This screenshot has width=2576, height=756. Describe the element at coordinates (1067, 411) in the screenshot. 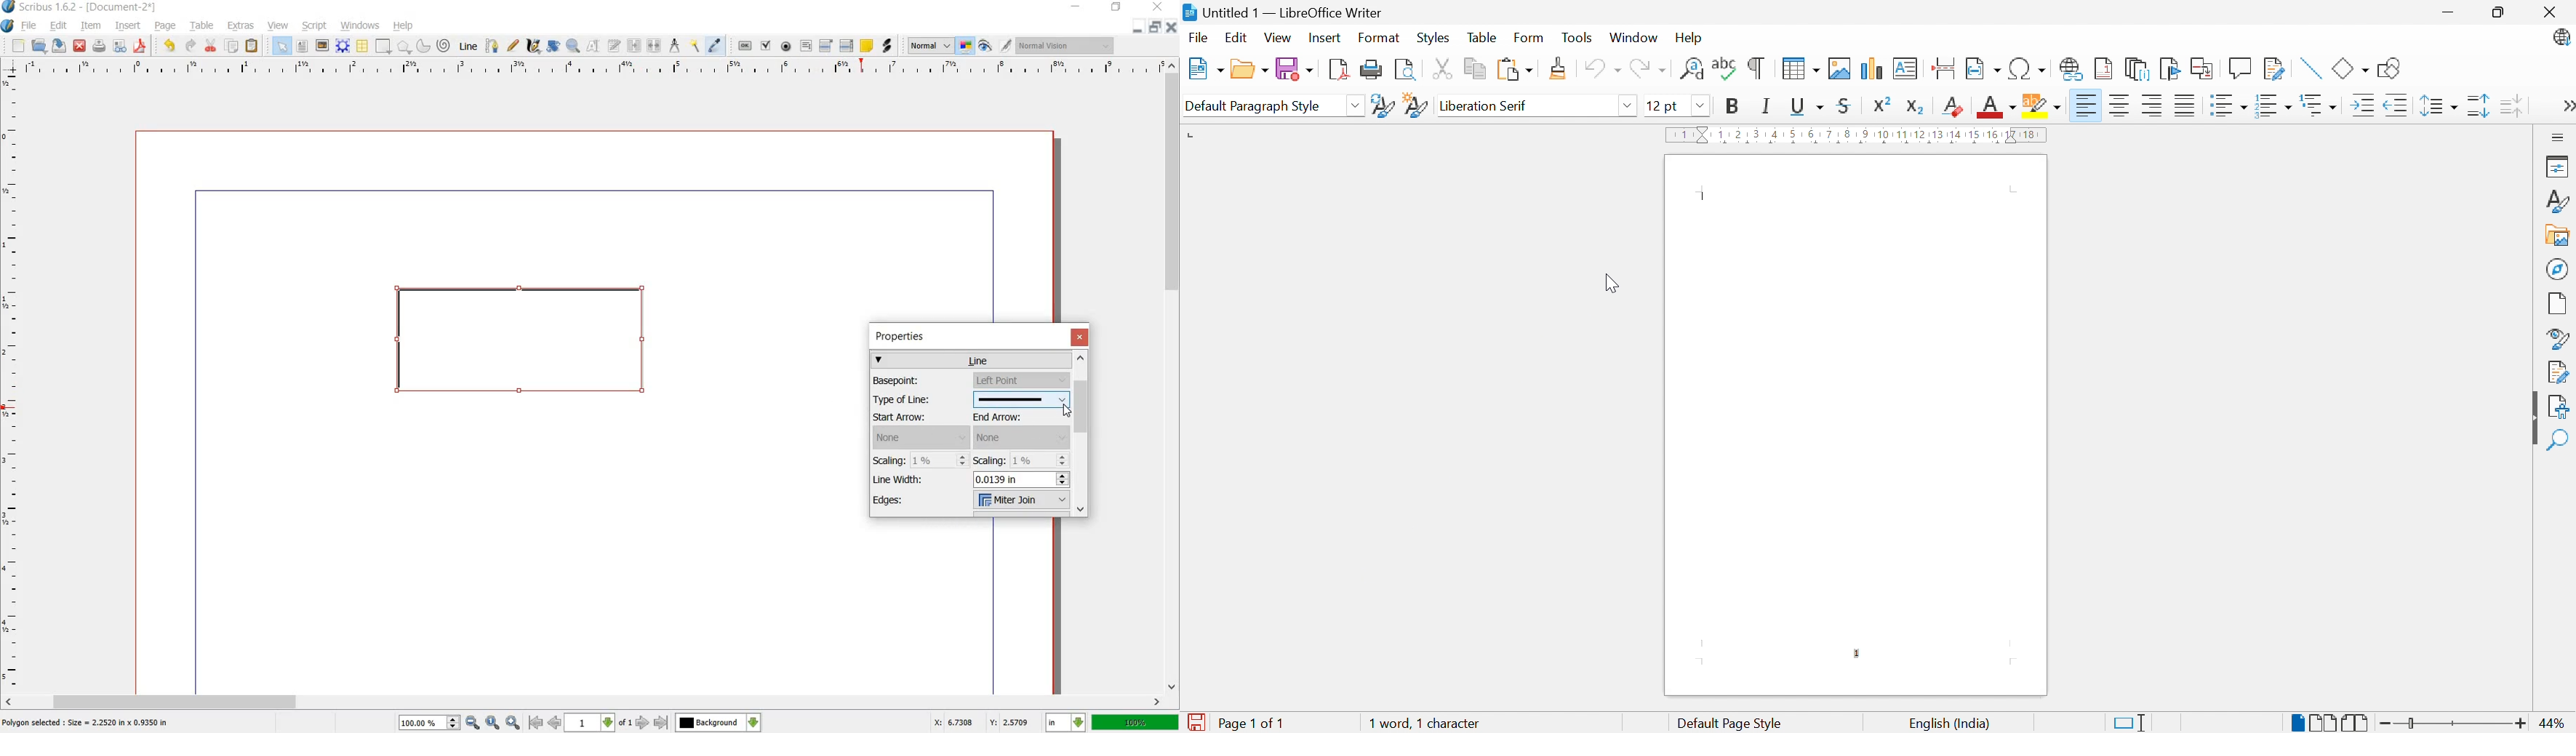

I see `Cursor` at that location.